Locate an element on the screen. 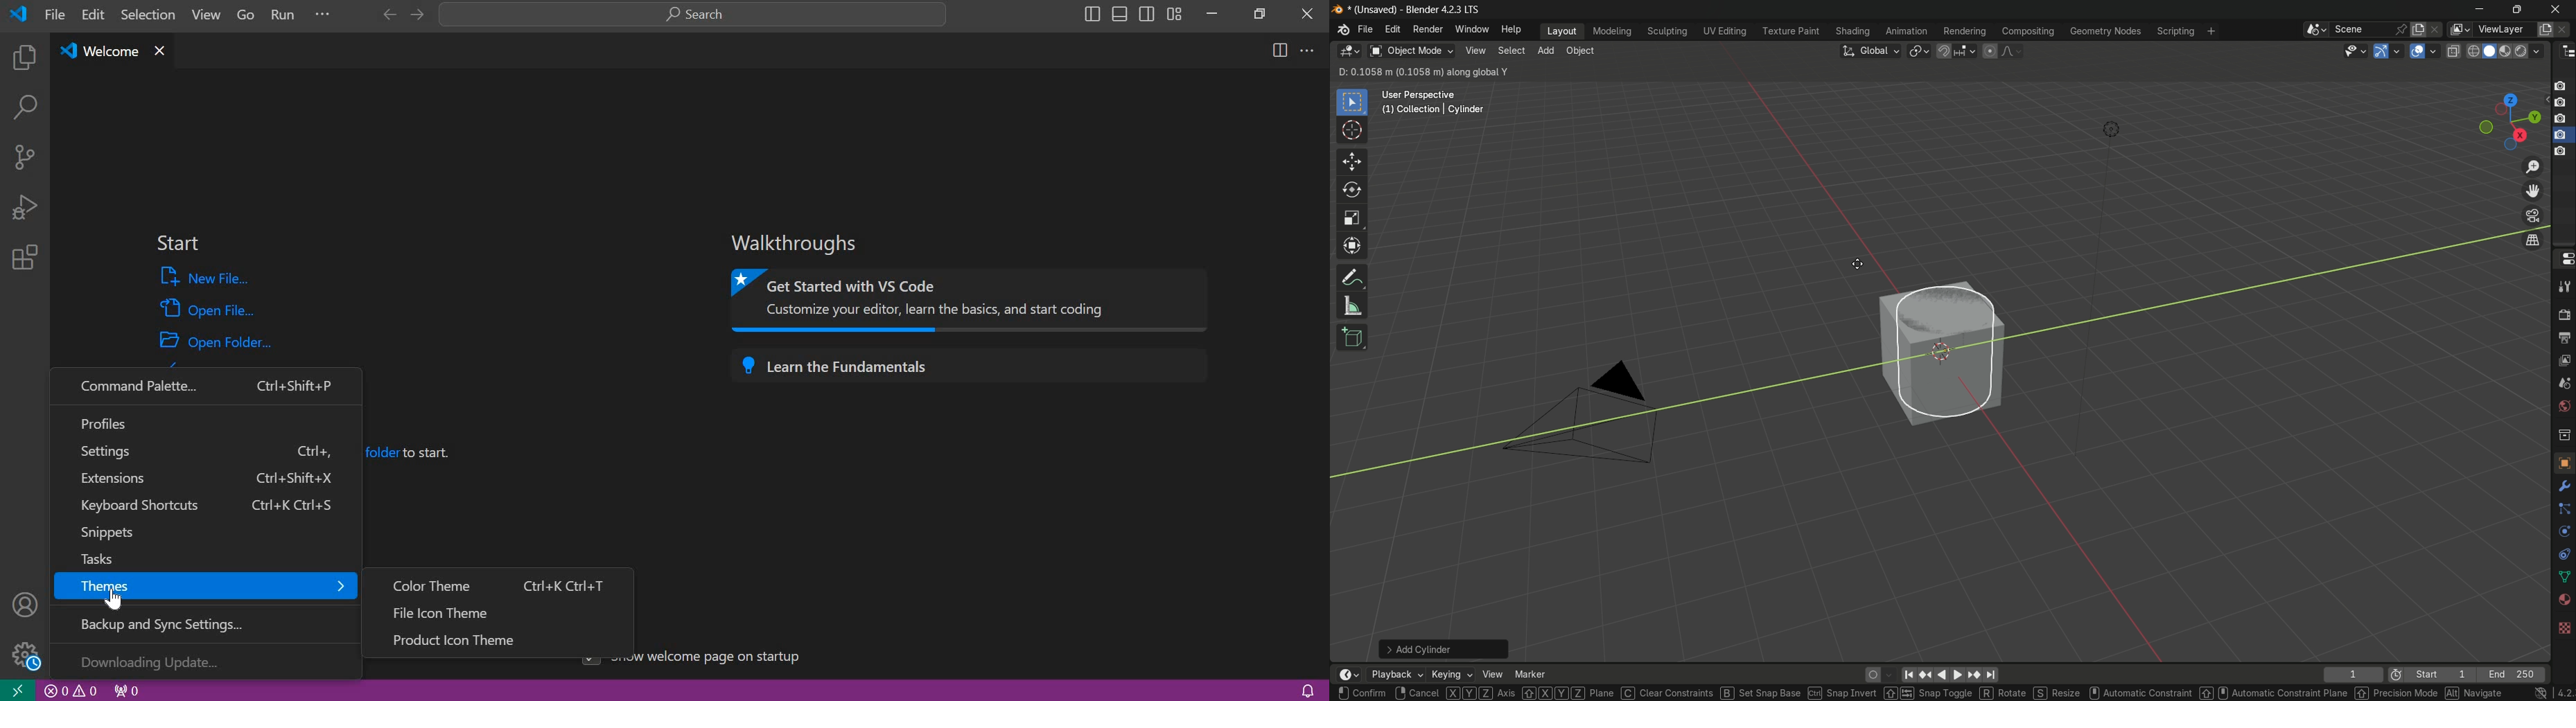  run and debug is located at coordinates (24, 206).